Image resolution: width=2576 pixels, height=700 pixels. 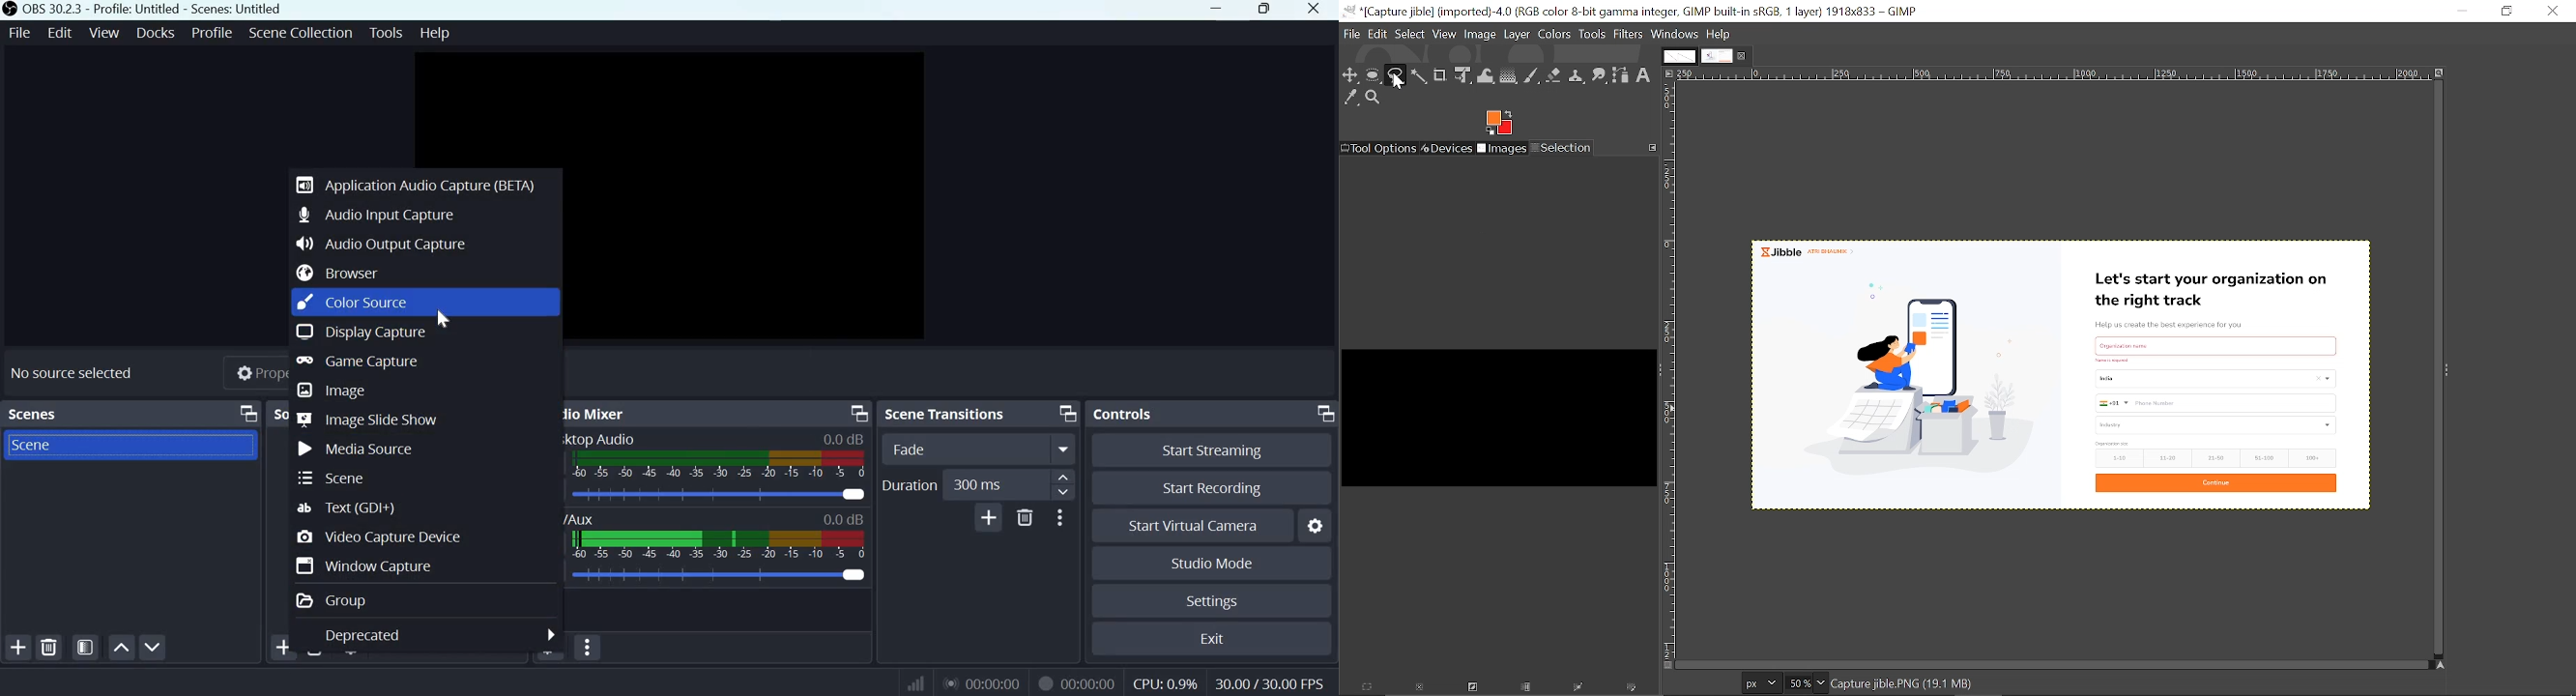 I want to click on Help, so click(x=438, y=33).